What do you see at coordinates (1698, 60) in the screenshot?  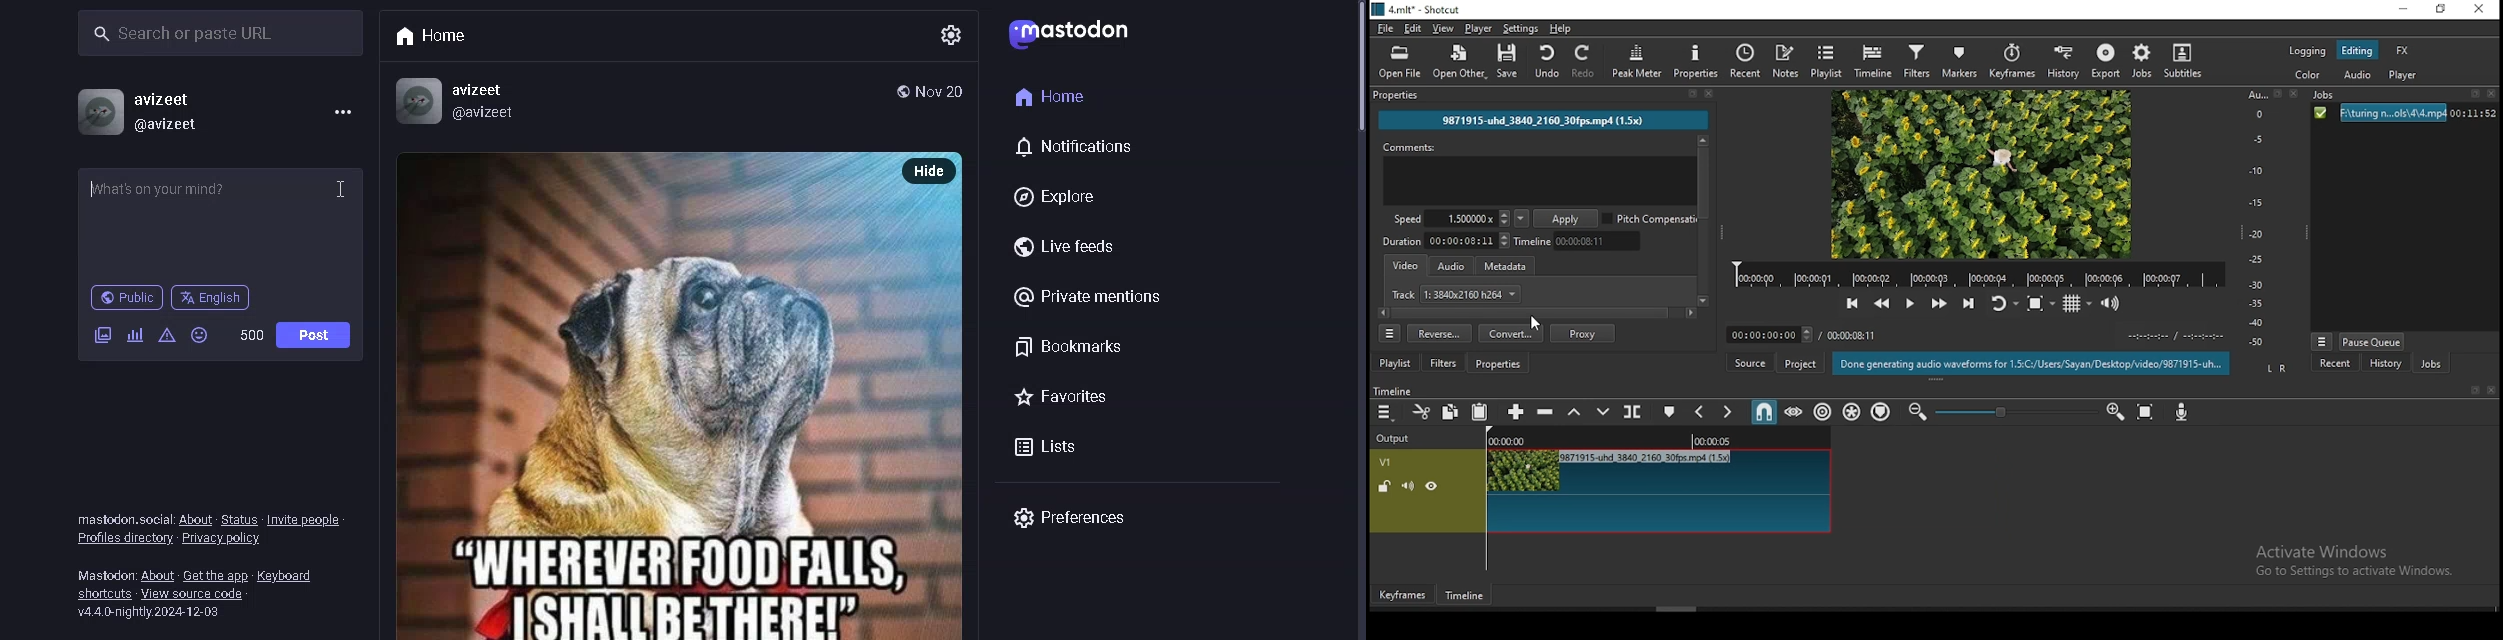 I see `properties` at bounding box center [1698, 60].